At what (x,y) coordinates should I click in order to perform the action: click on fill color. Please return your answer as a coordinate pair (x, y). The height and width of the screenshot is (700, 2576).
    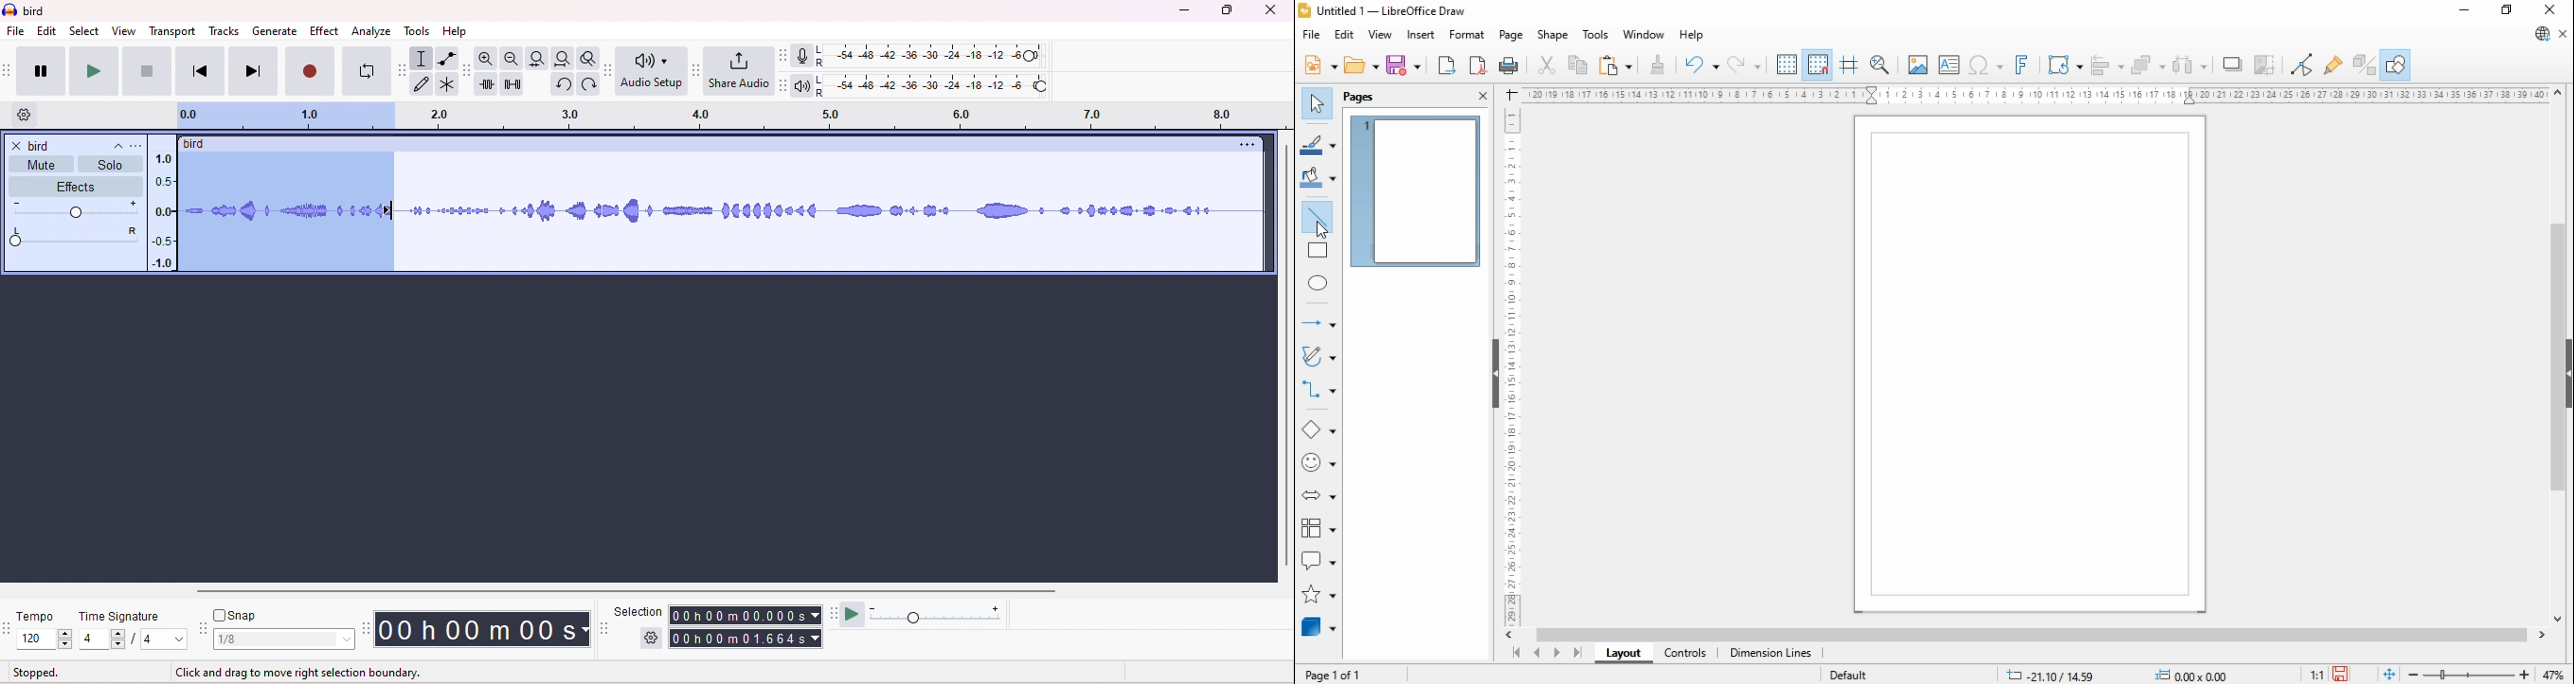
    Looking at the image, I should click on (1318, 177).